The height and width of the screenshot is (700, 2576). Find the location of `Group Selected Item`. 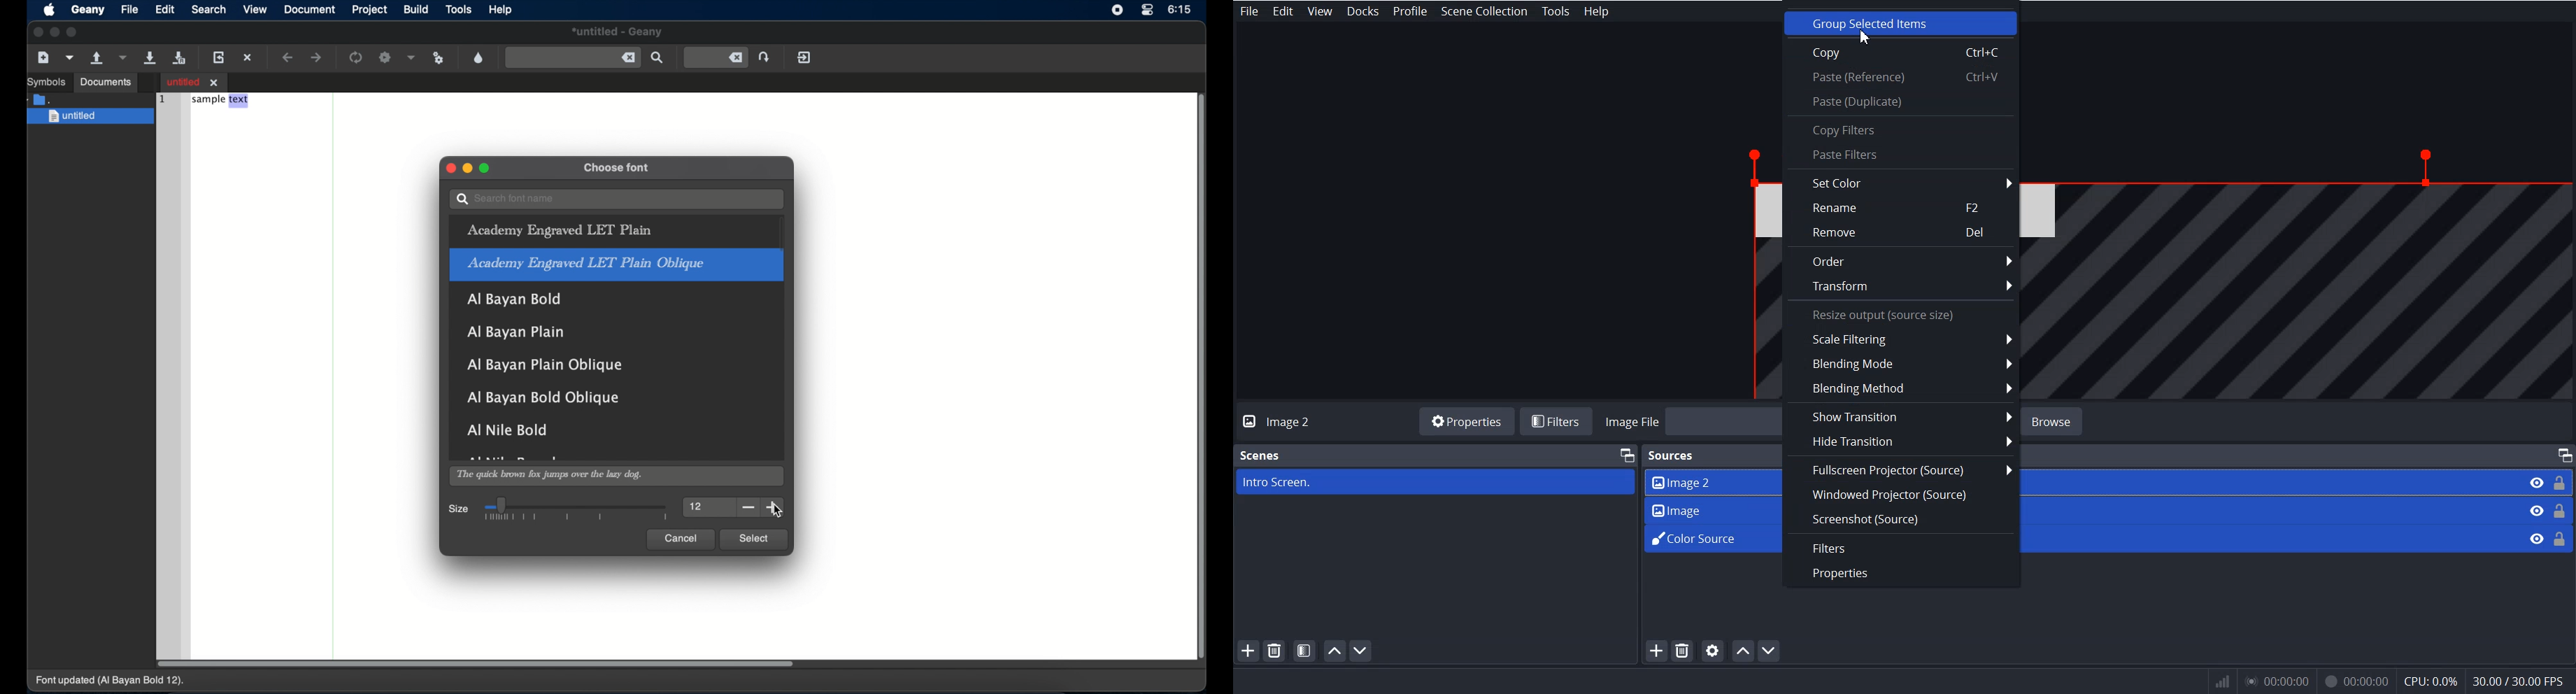

Group Selected Item is located at coordinates (1901, 23).